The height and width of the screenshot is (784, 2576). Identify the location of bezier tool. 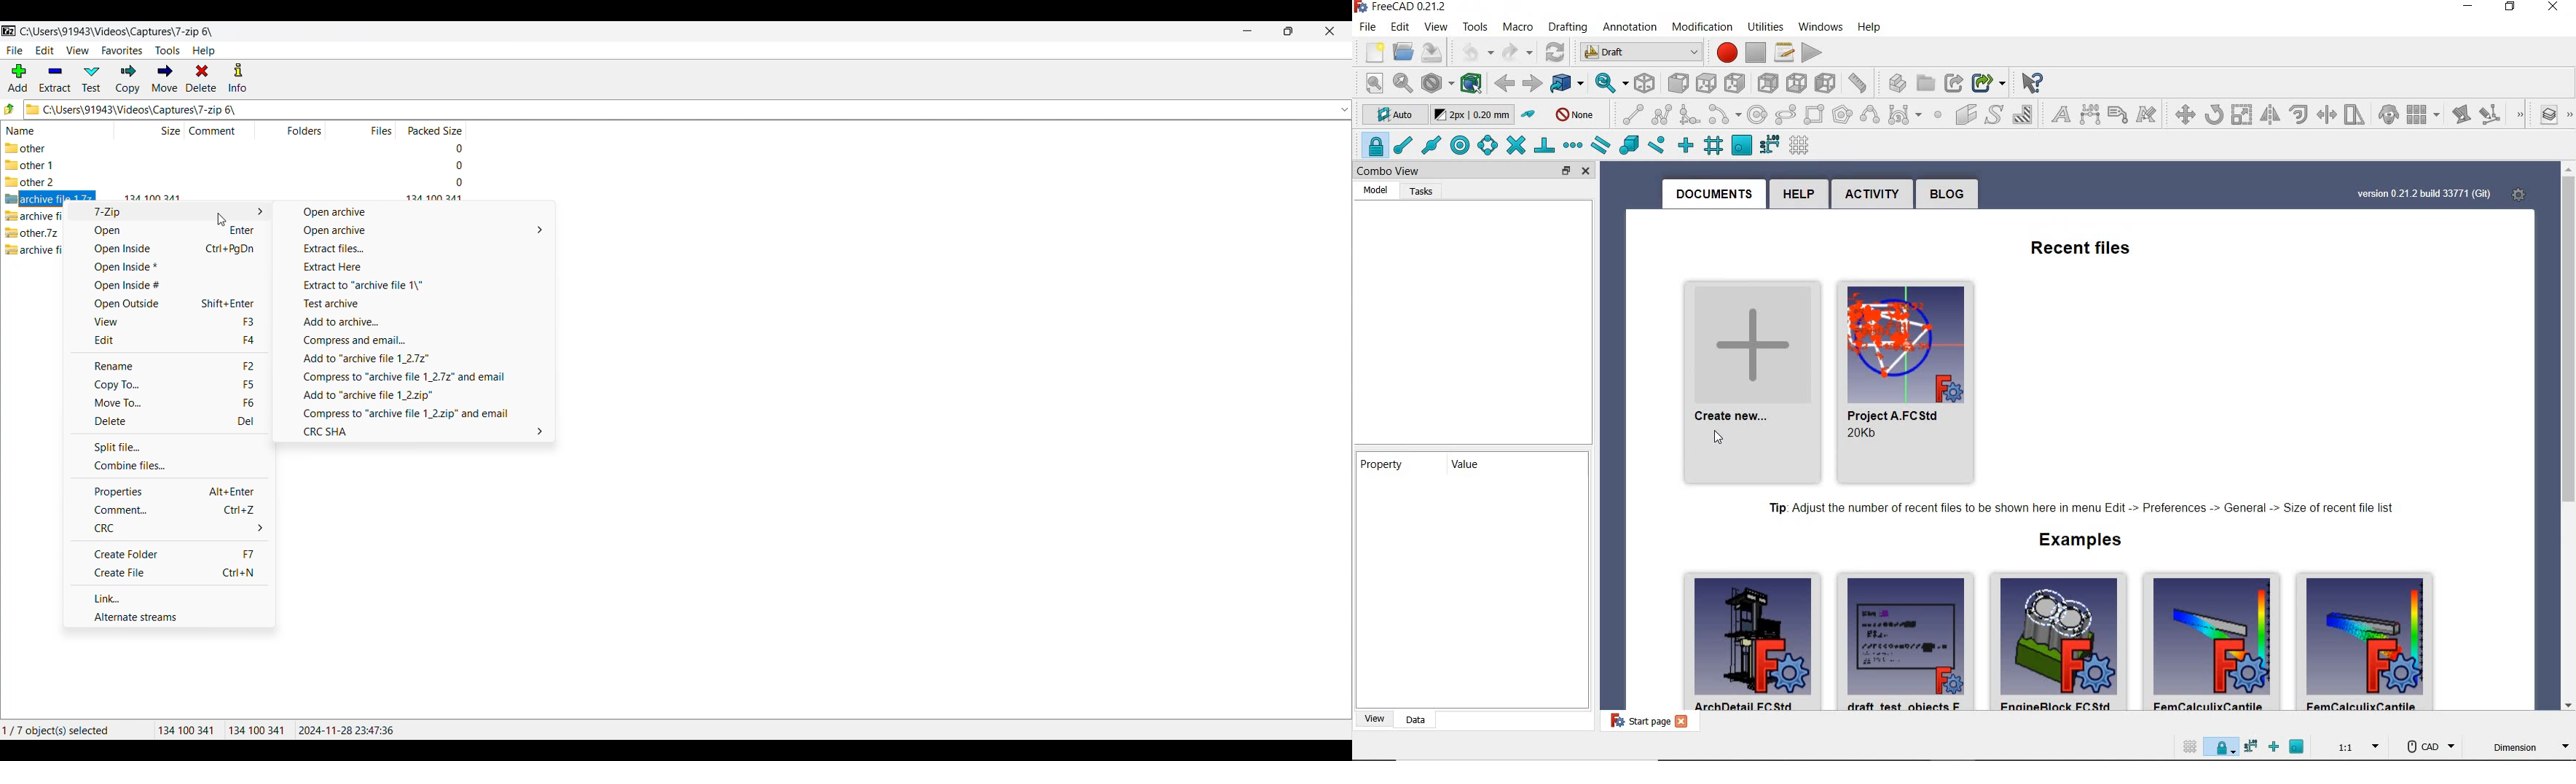
(1904, 114).